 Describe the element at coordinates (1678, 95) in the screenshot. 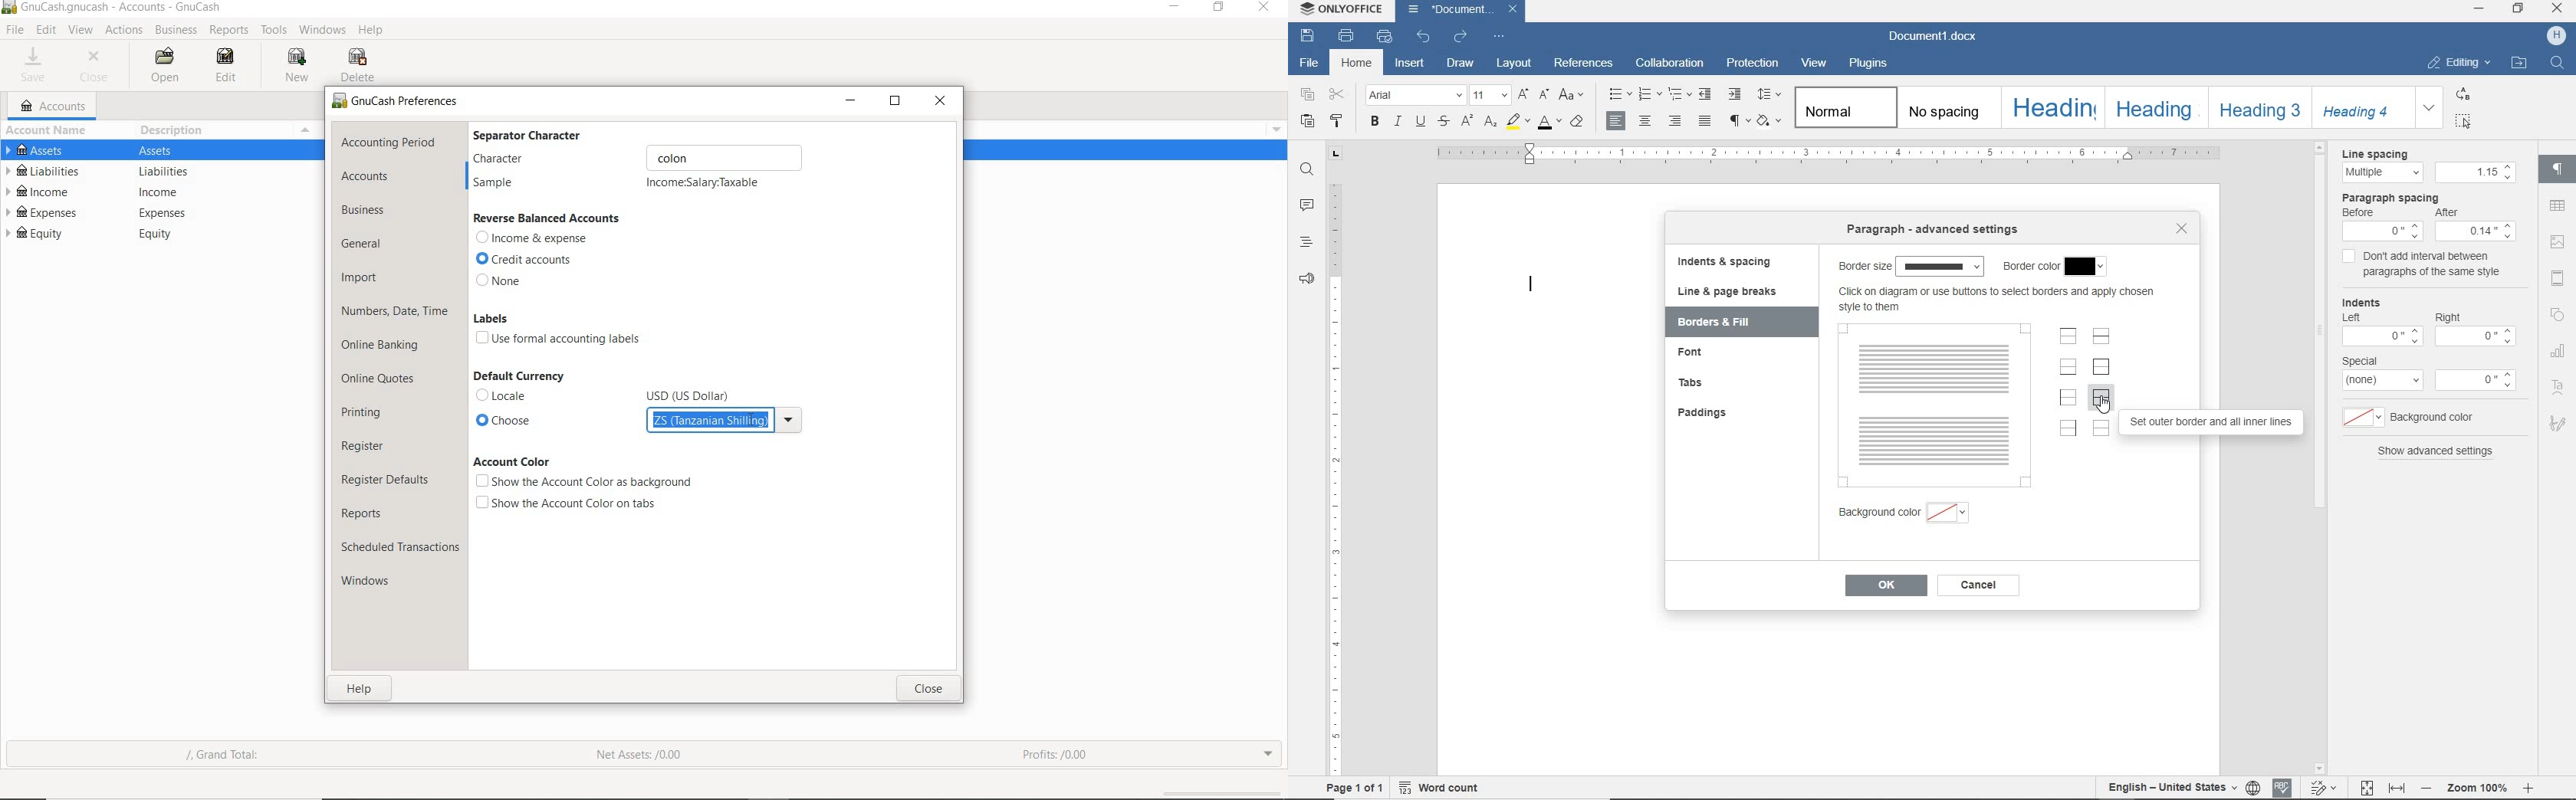

I see `multilevel list` at that location.